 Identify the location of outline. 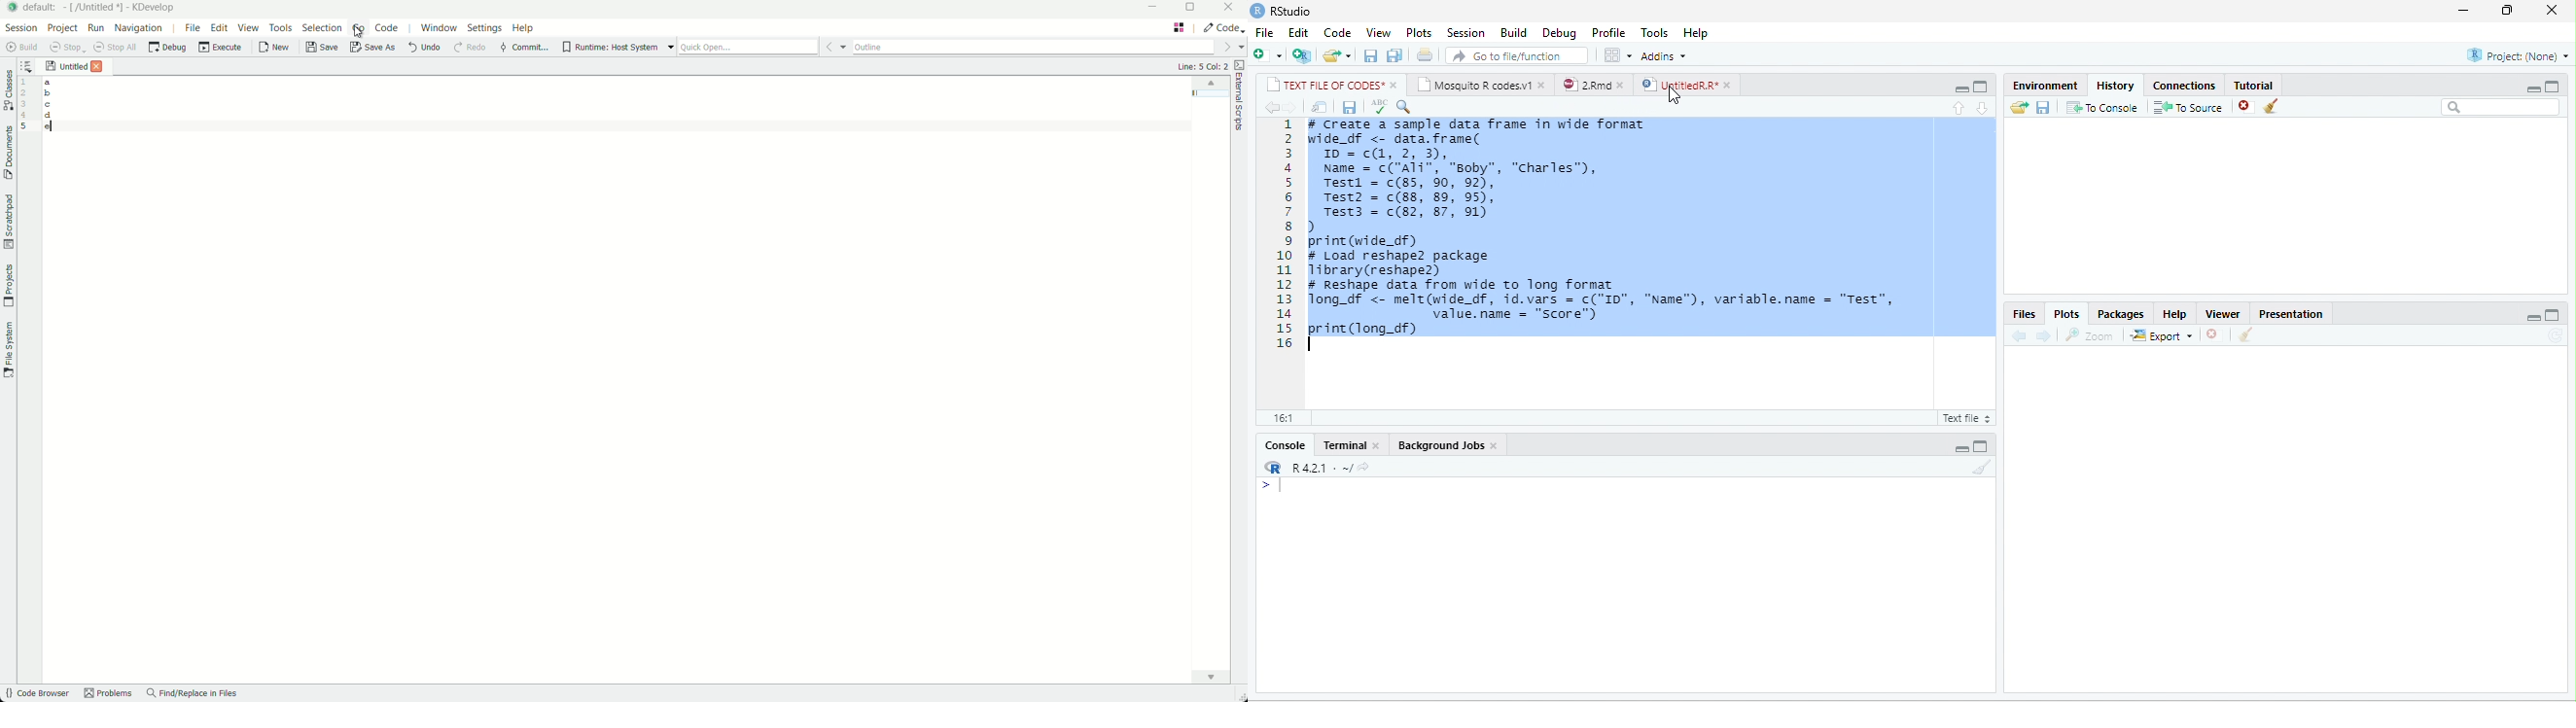
(1047, 47).